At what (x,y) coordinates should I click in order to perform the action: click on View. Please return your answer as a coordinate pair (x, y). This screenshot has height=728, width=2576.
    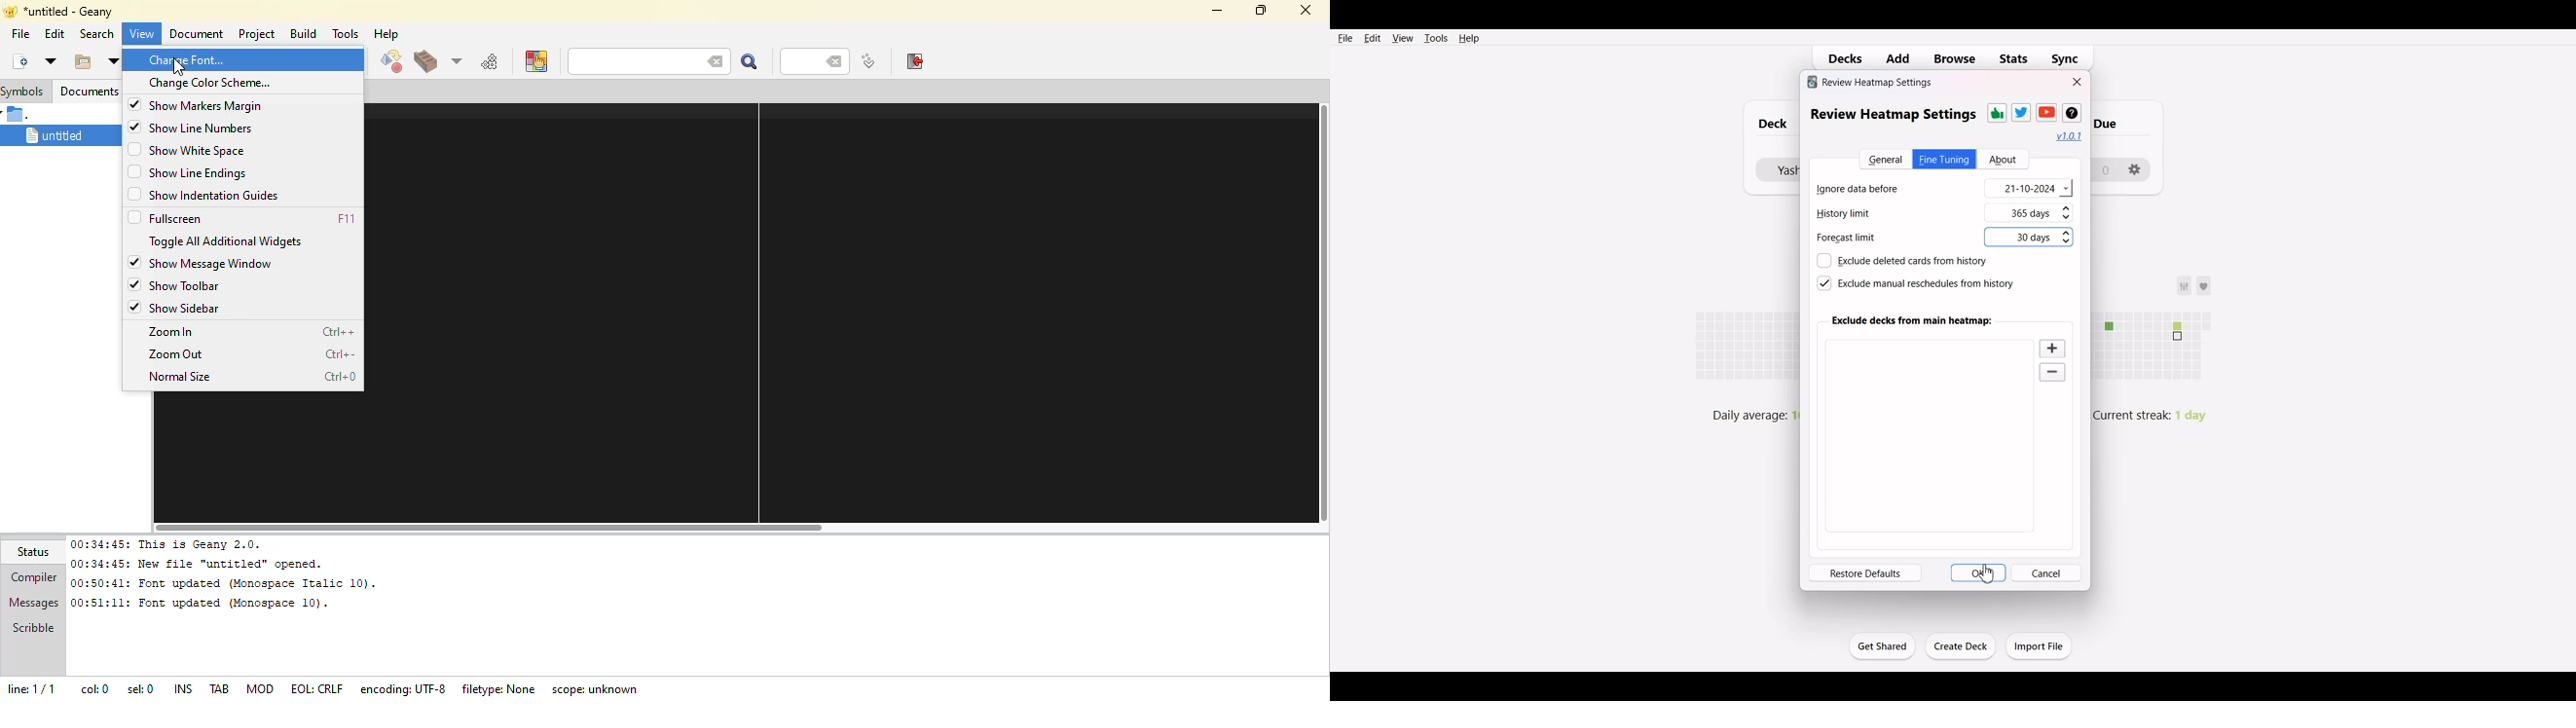
    Looking at the image, I should click on (1402, 38).